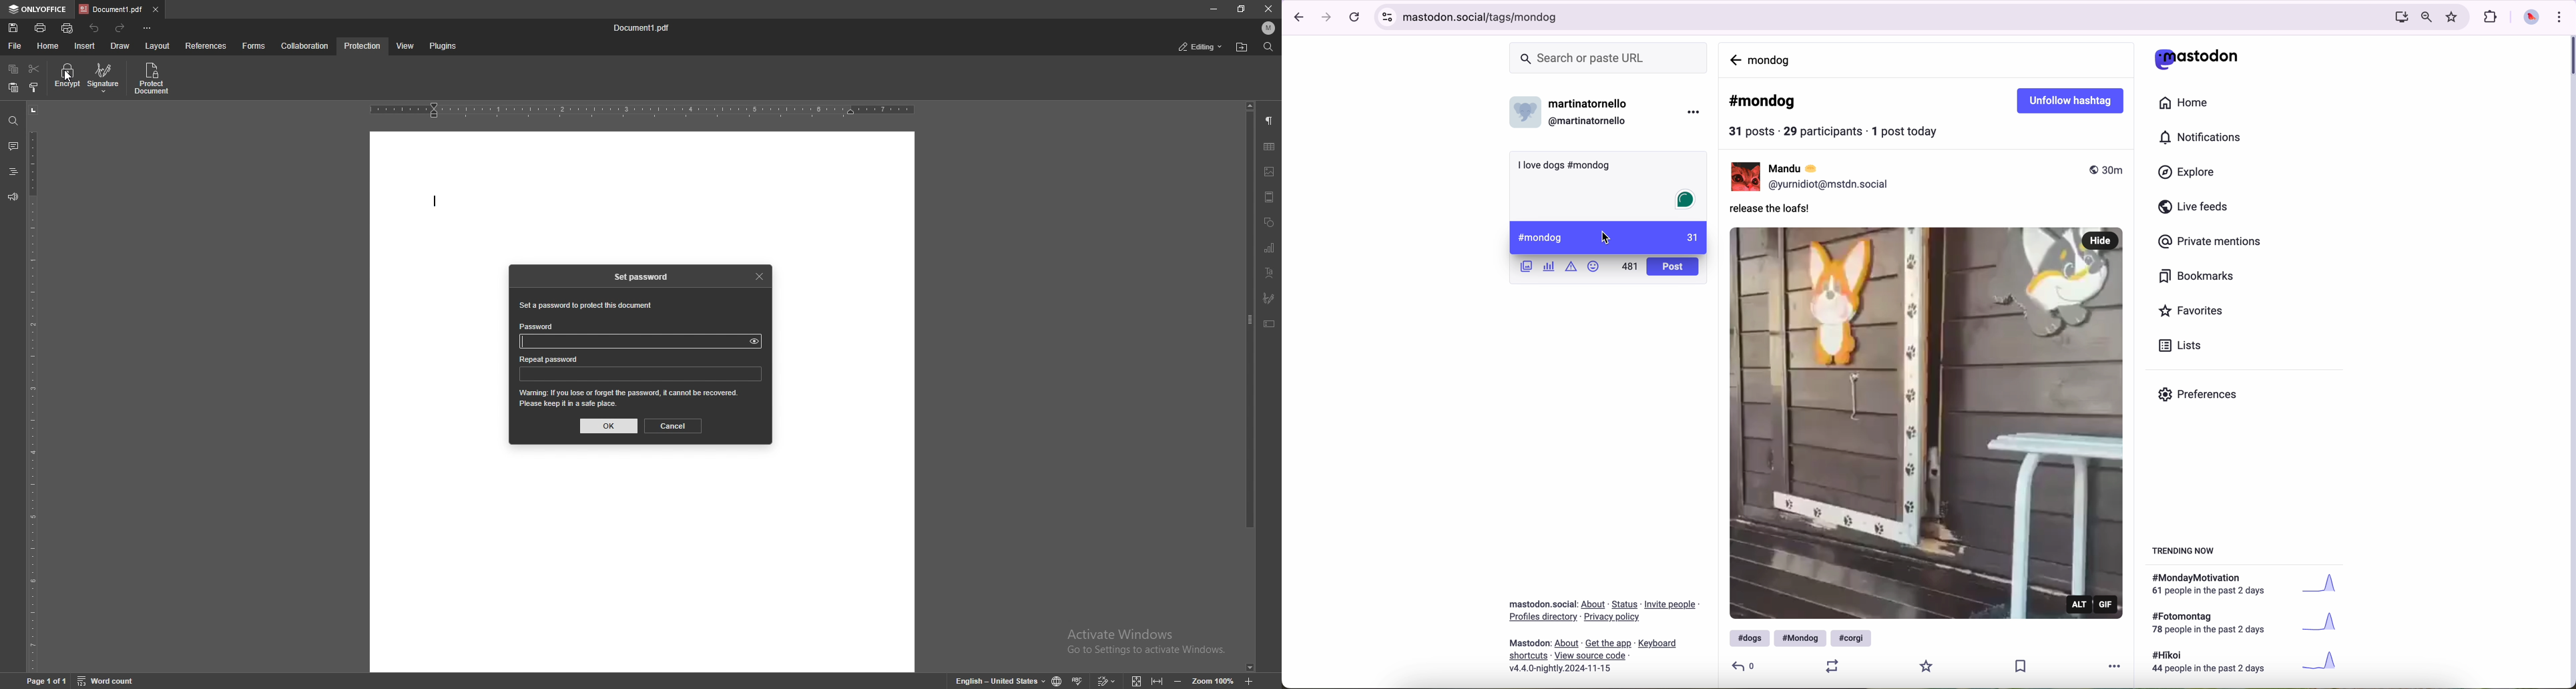 This screenshot has width=2576, height=700. Describe the element at coordinates (84, 47) in the screenshot. I see `insert` at that location.